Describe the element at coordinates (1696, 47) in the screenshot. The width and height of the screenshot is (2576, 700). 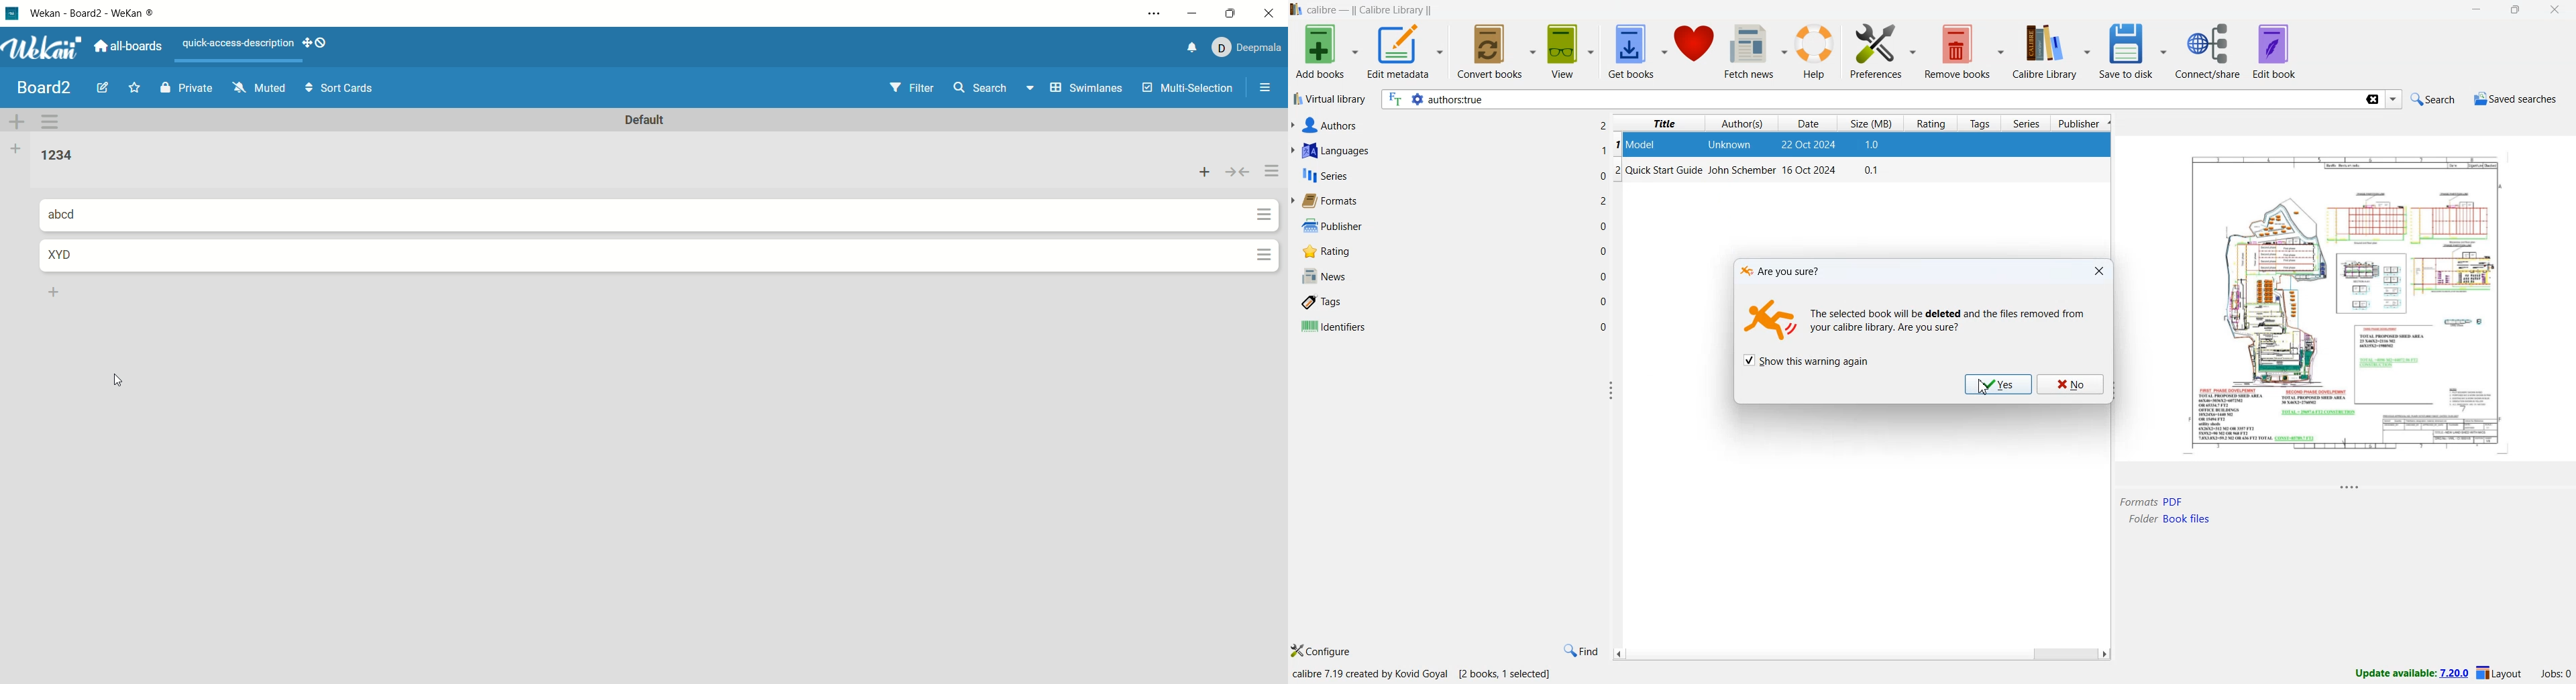
I see `donate to support calibre` at that location.